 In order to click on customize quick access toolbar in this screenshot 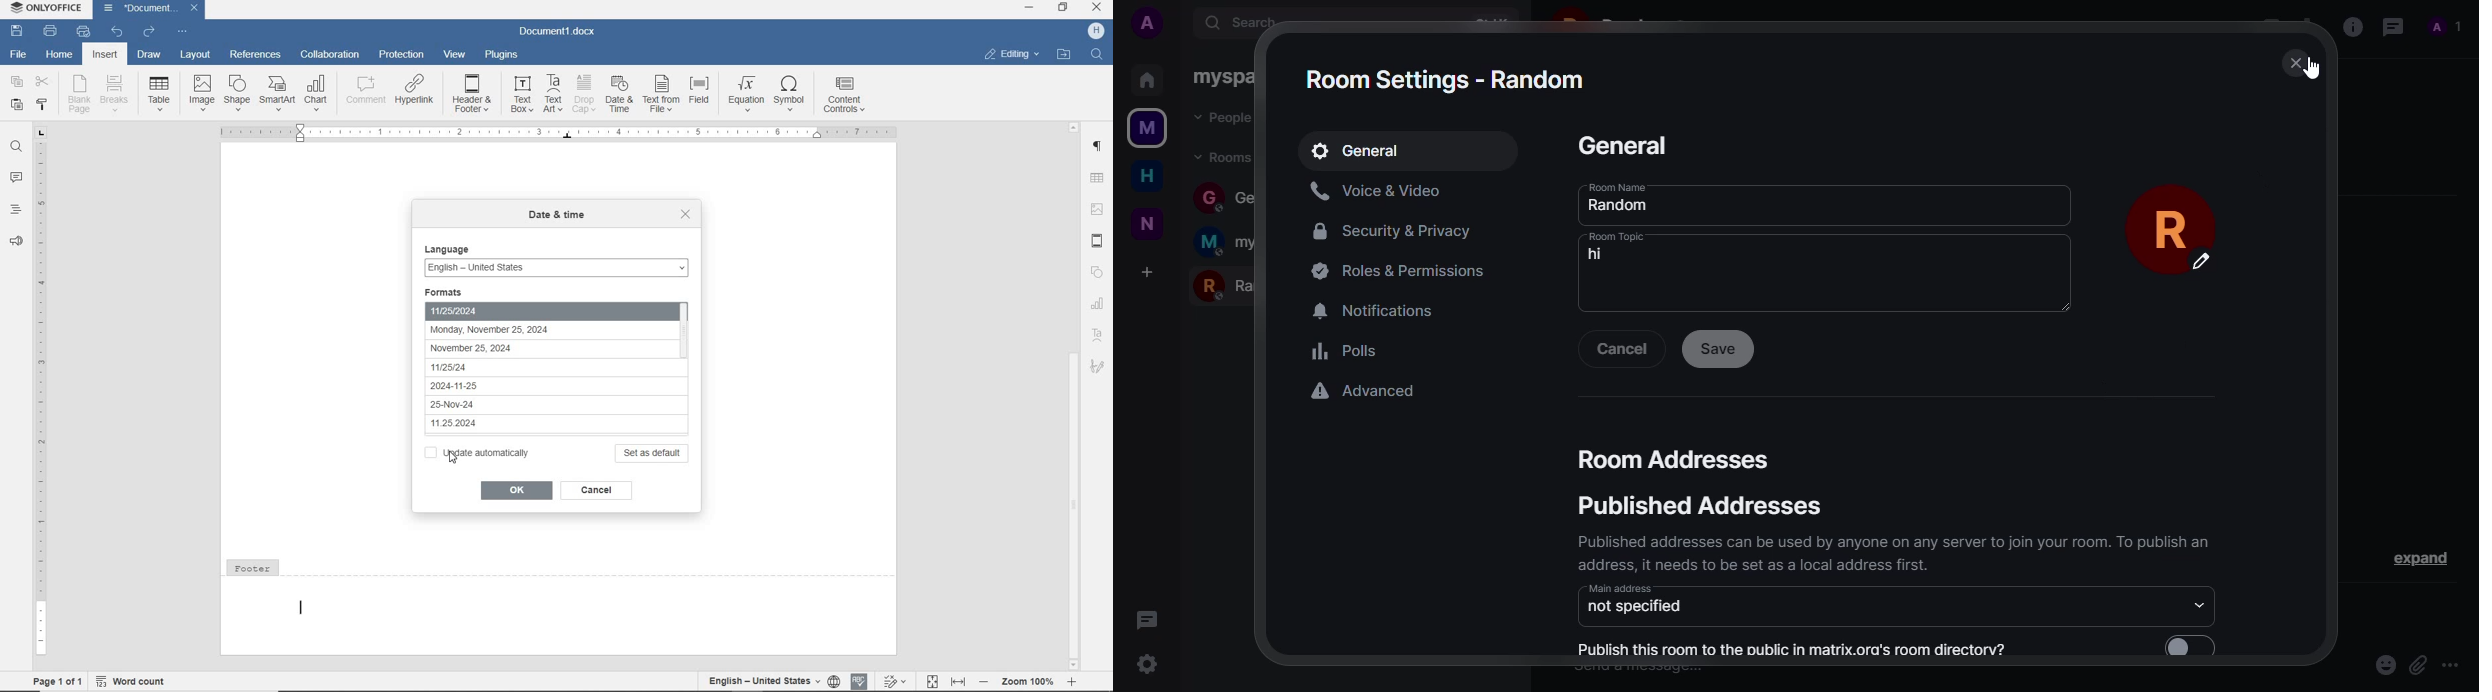, I will do `click(182, 32)`.